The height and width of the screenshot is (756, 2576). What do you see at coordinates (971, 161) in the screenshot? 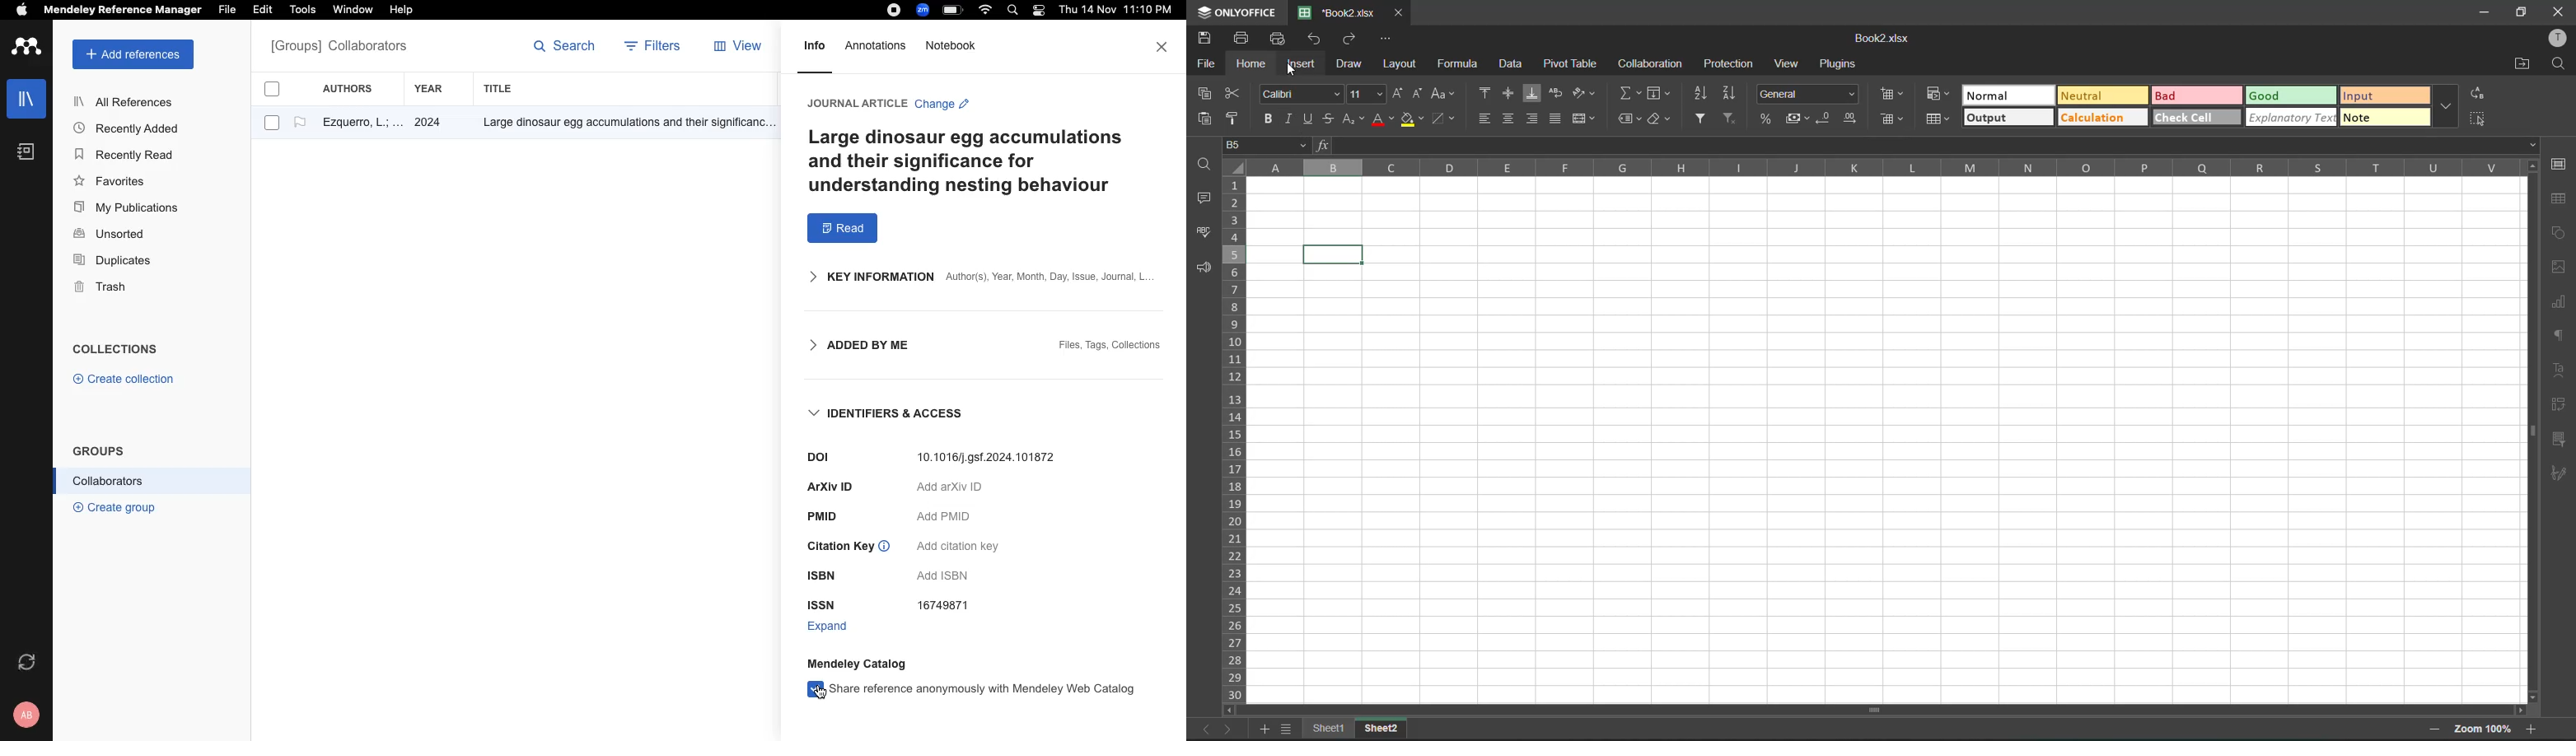
I see `Large dinosaur egg accumulations
and their significance for
understanding nesting behaviour` at bounding box center [971, 161].